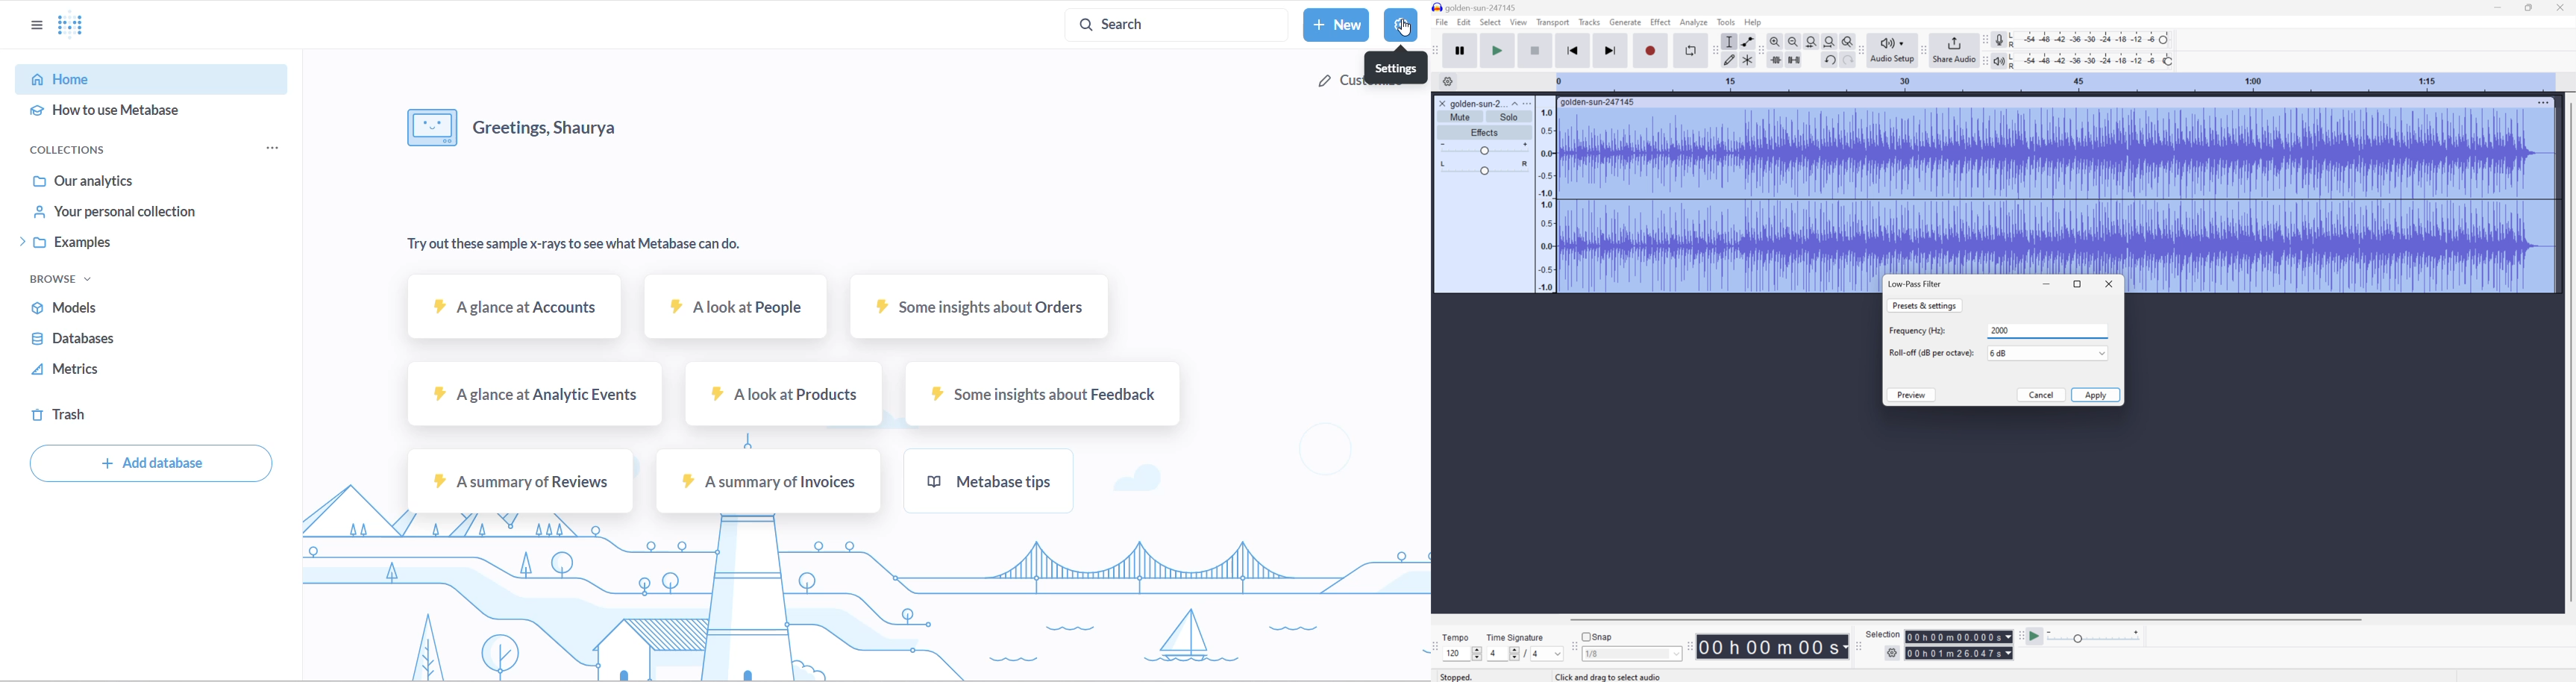  I want to click on Undo, so click(1829, 60).